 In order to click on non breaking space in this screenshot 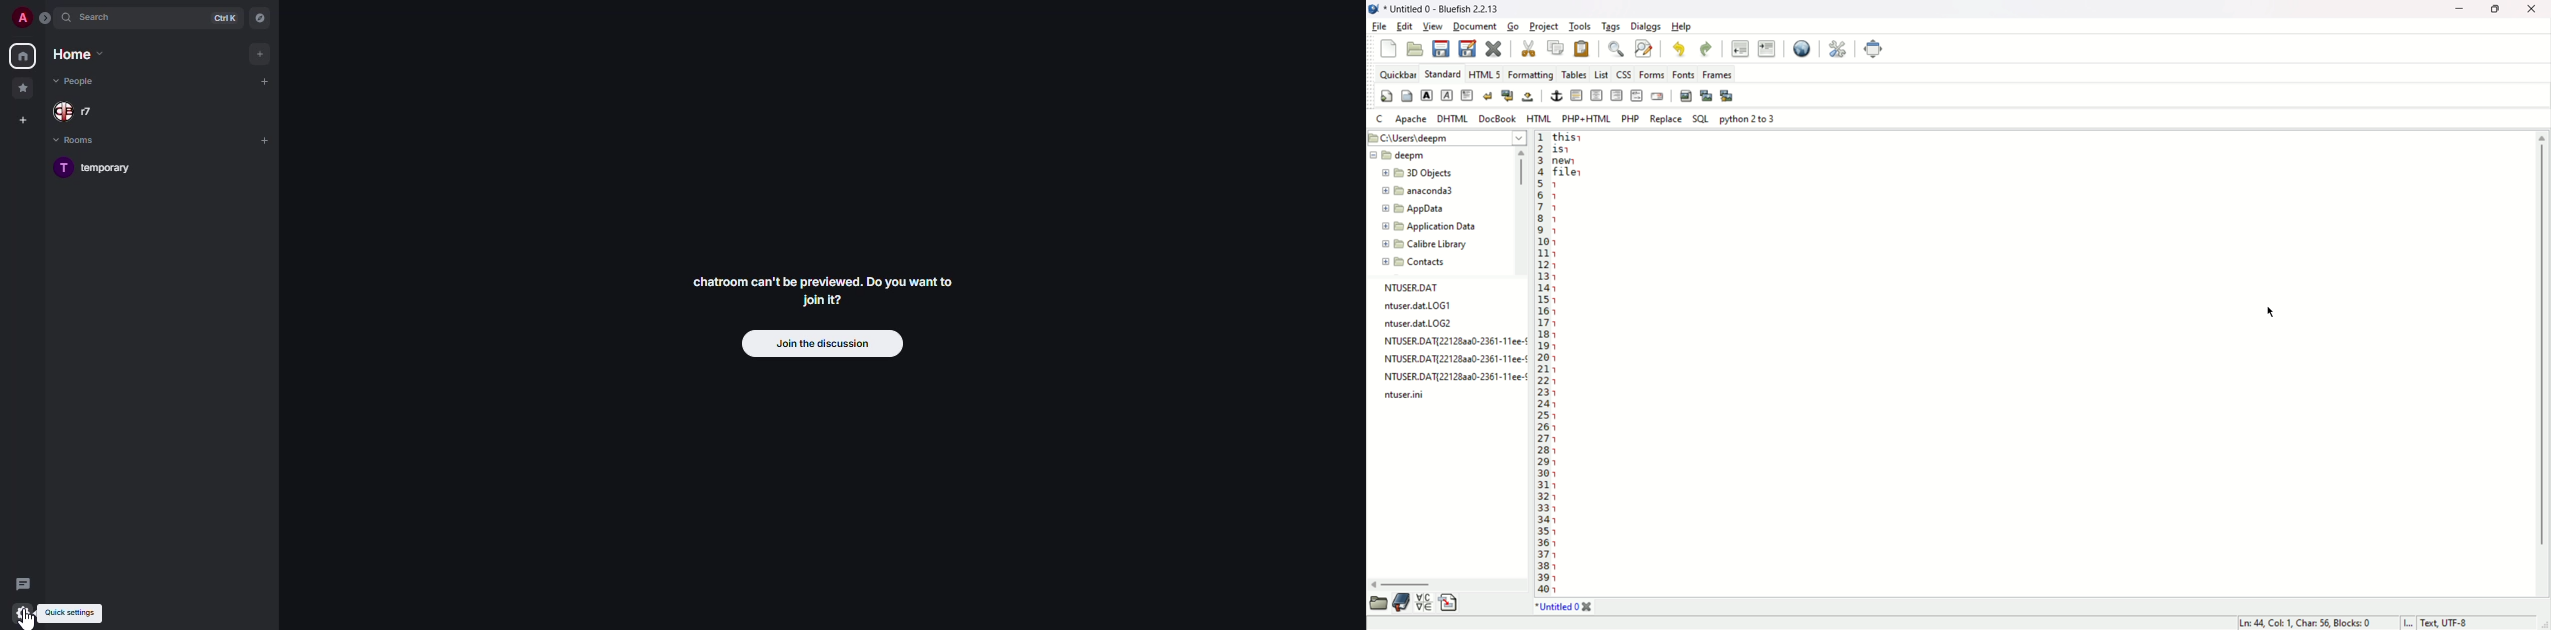, I will do `click(1527, 98)`.